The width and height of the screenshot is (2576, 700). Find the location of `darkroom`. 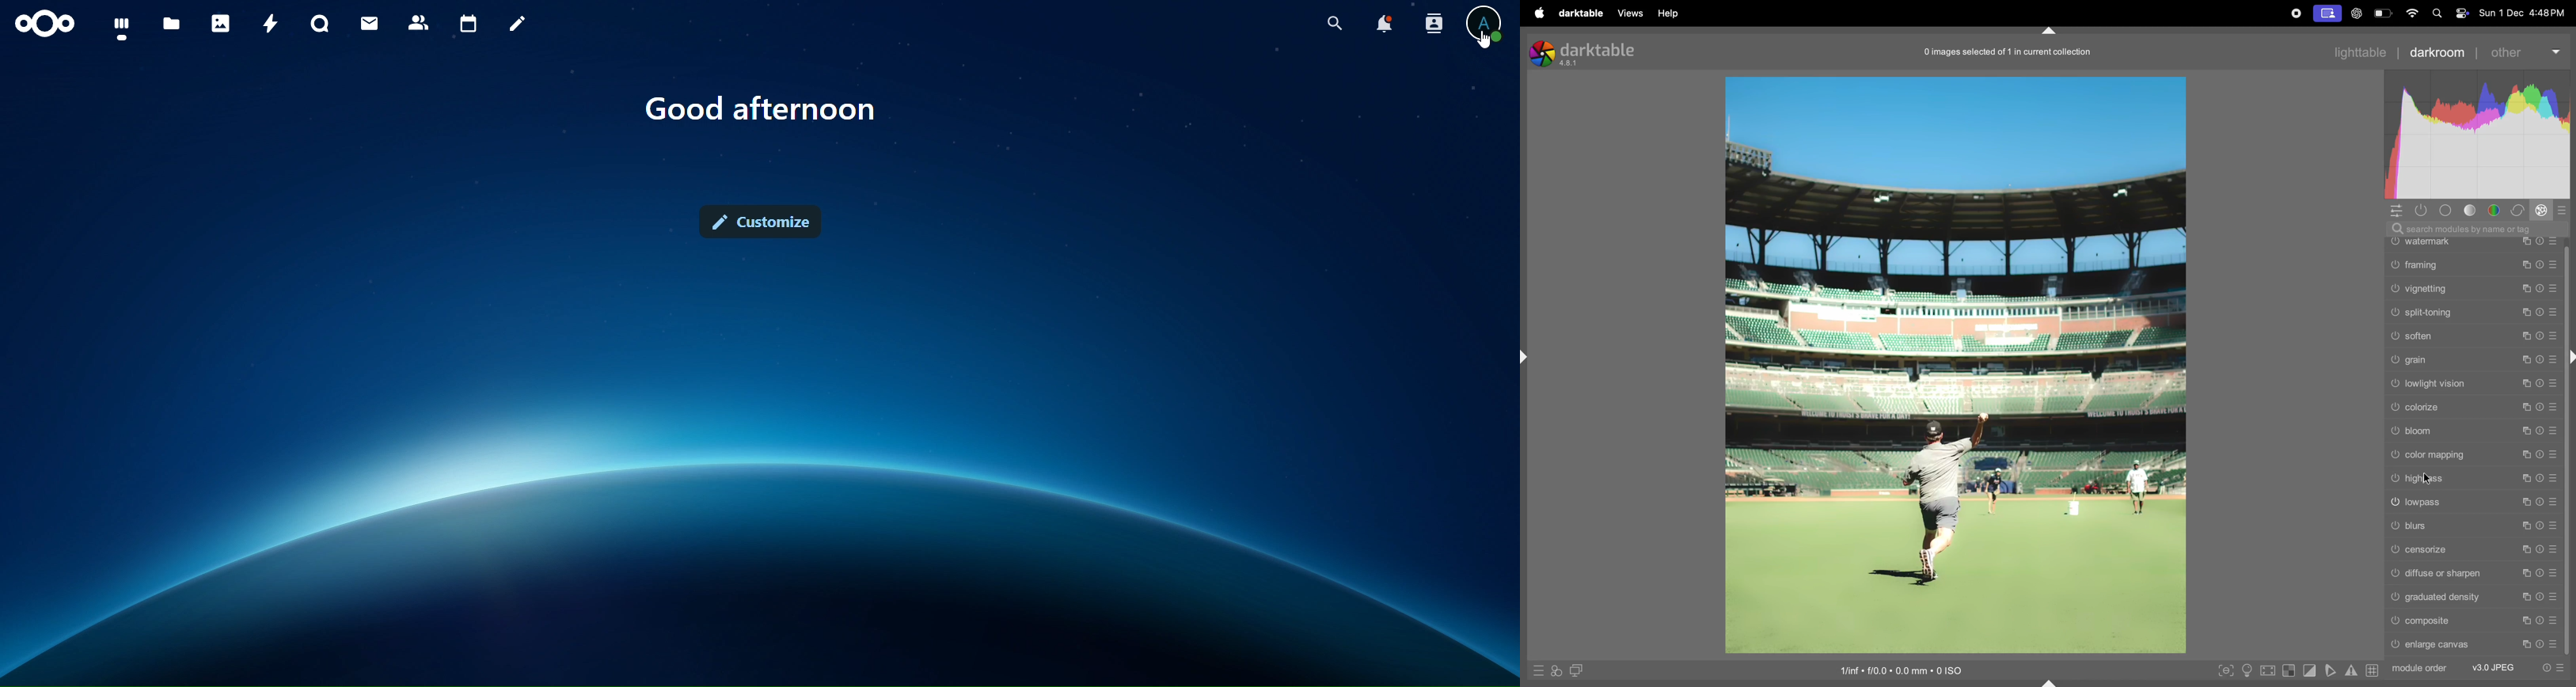

darkroom is located at coordinates (2435, 51).